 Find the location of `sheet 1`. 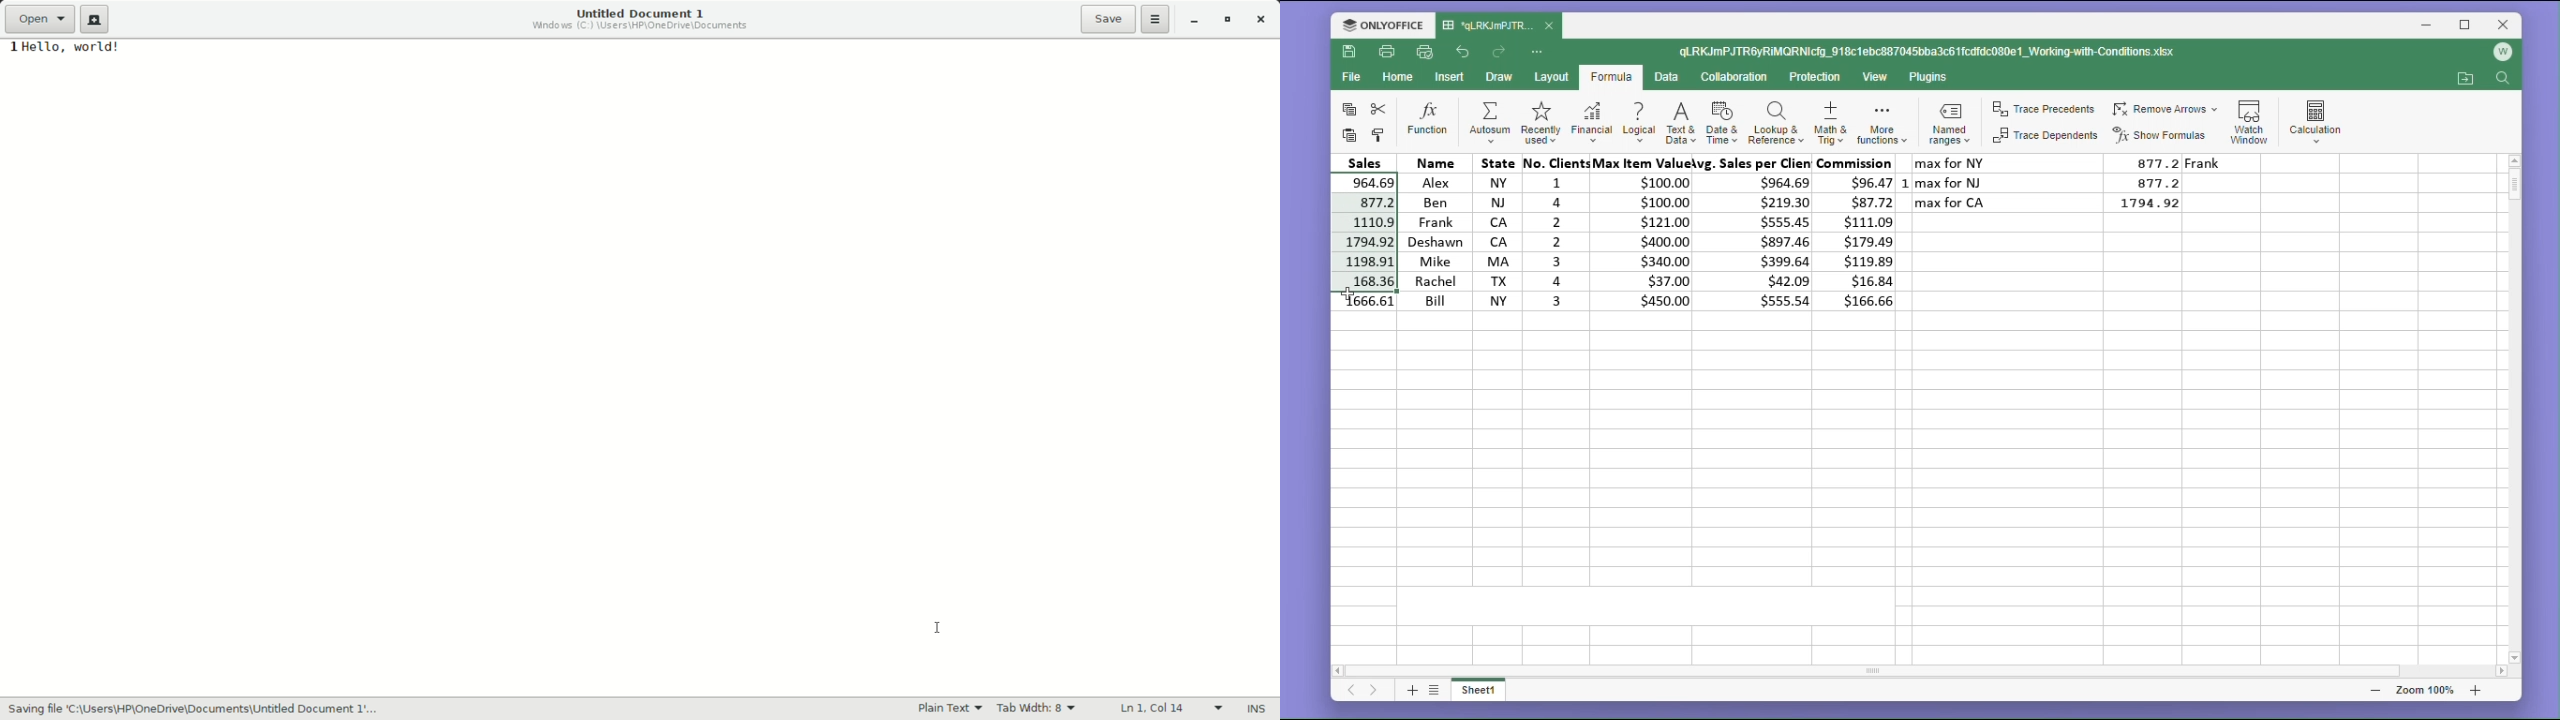

sheet 1 is located at coordinates (1486, 692).